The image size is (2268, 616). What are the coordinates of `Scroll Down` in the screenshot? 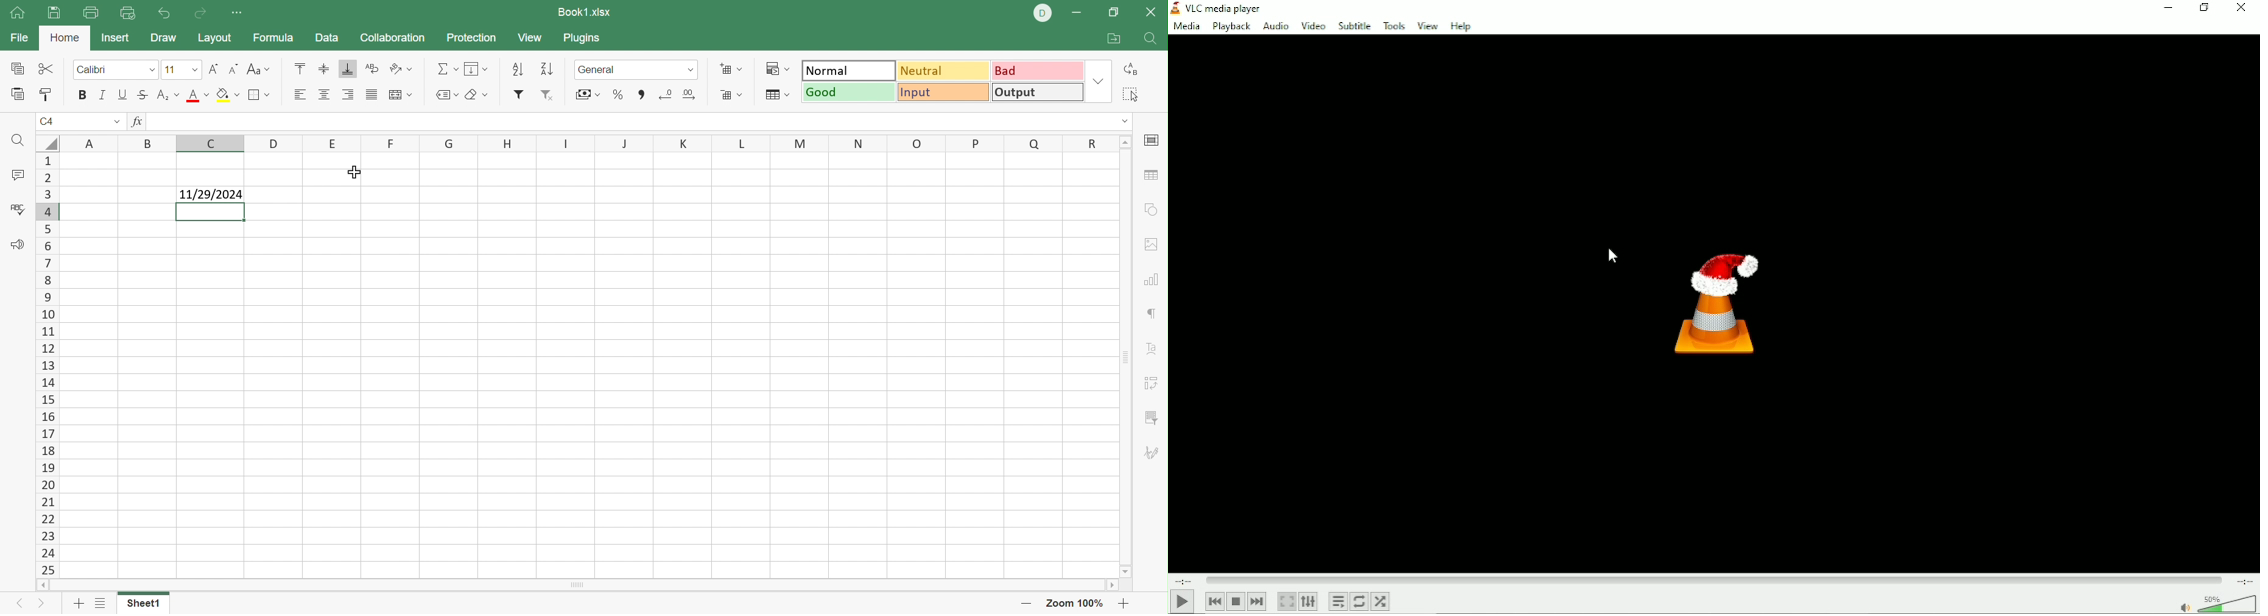 It's located at (1126, 573).